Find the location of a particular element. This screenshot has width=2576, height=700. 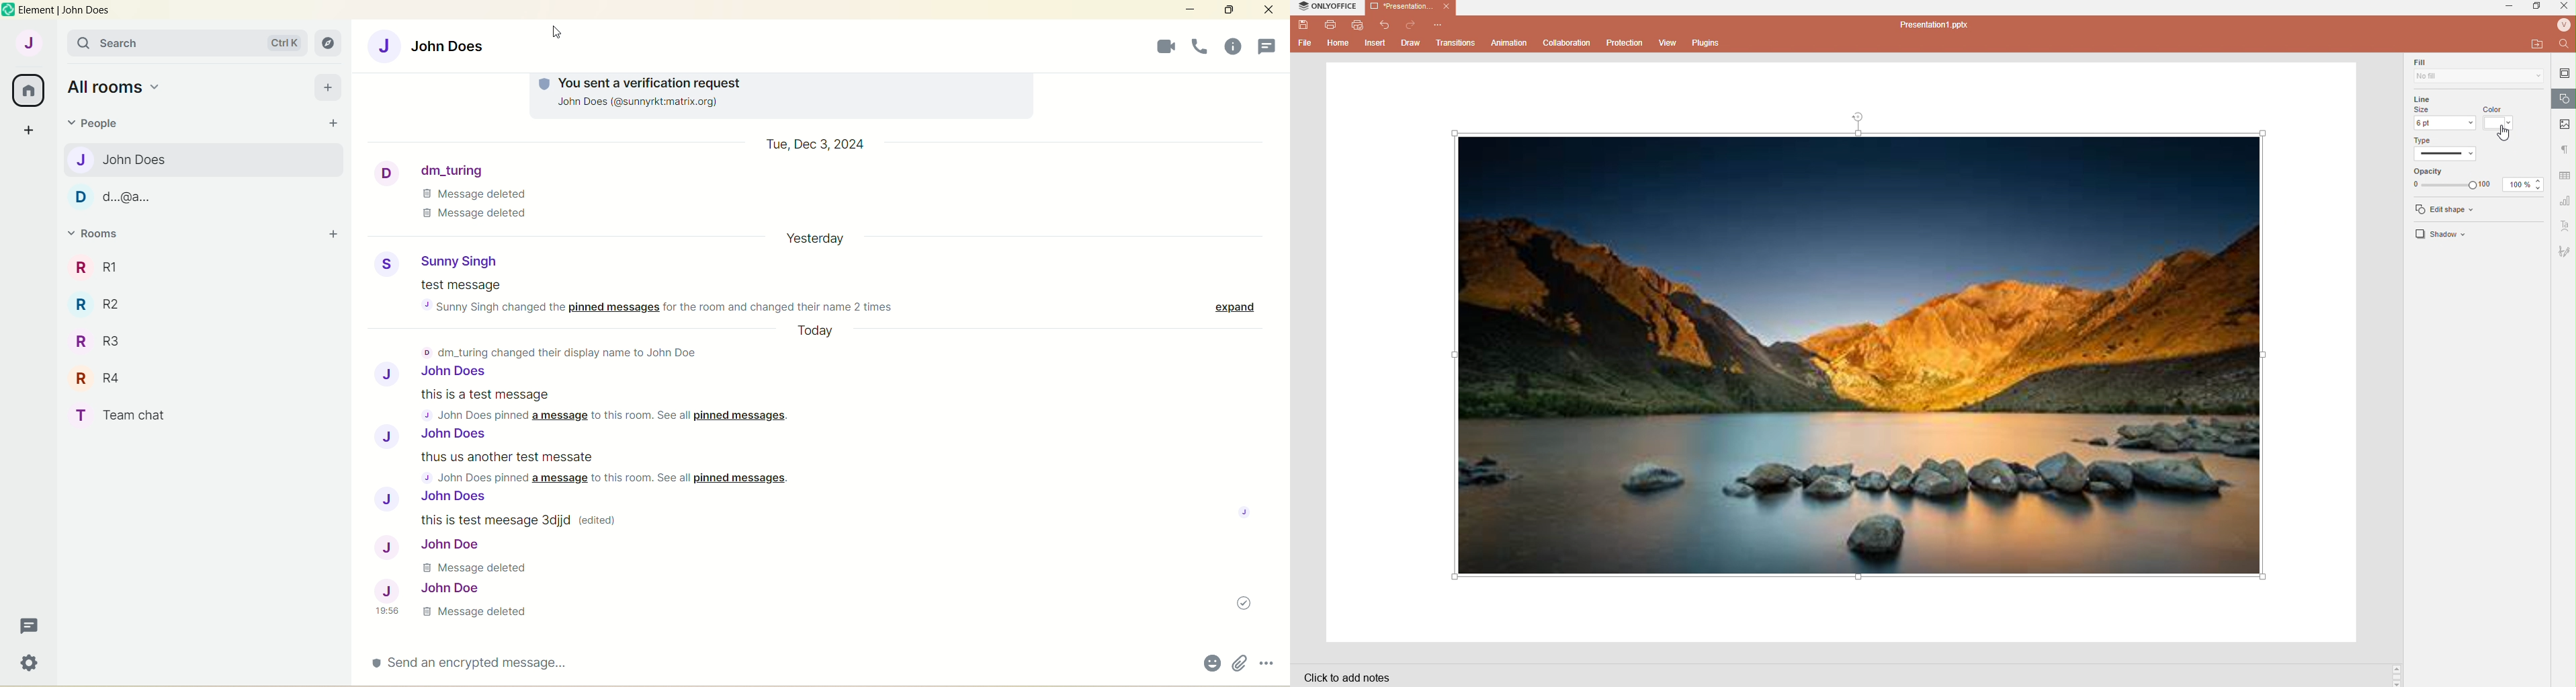

Message Deleted is located at coordinates (483, 206).